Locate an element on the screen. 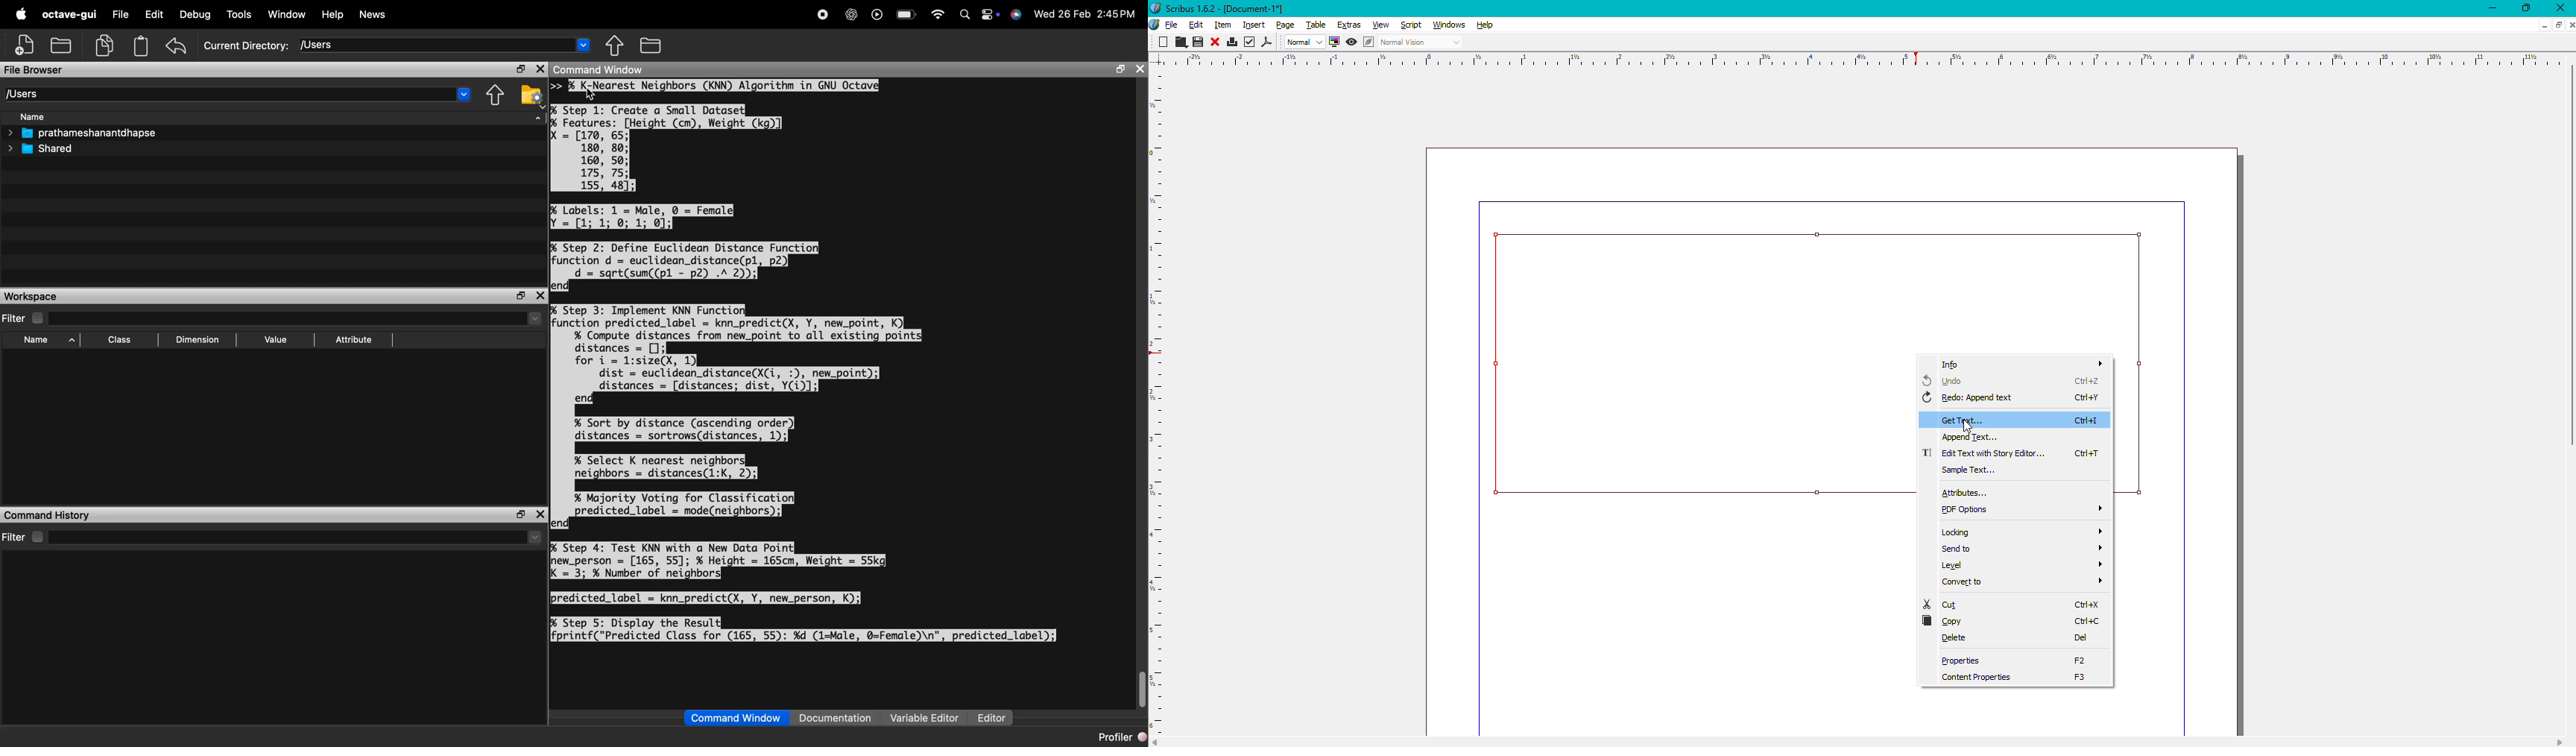 The width and height of the screenshot is (2576, 756). Locking is located at coordinates (2019, 532).